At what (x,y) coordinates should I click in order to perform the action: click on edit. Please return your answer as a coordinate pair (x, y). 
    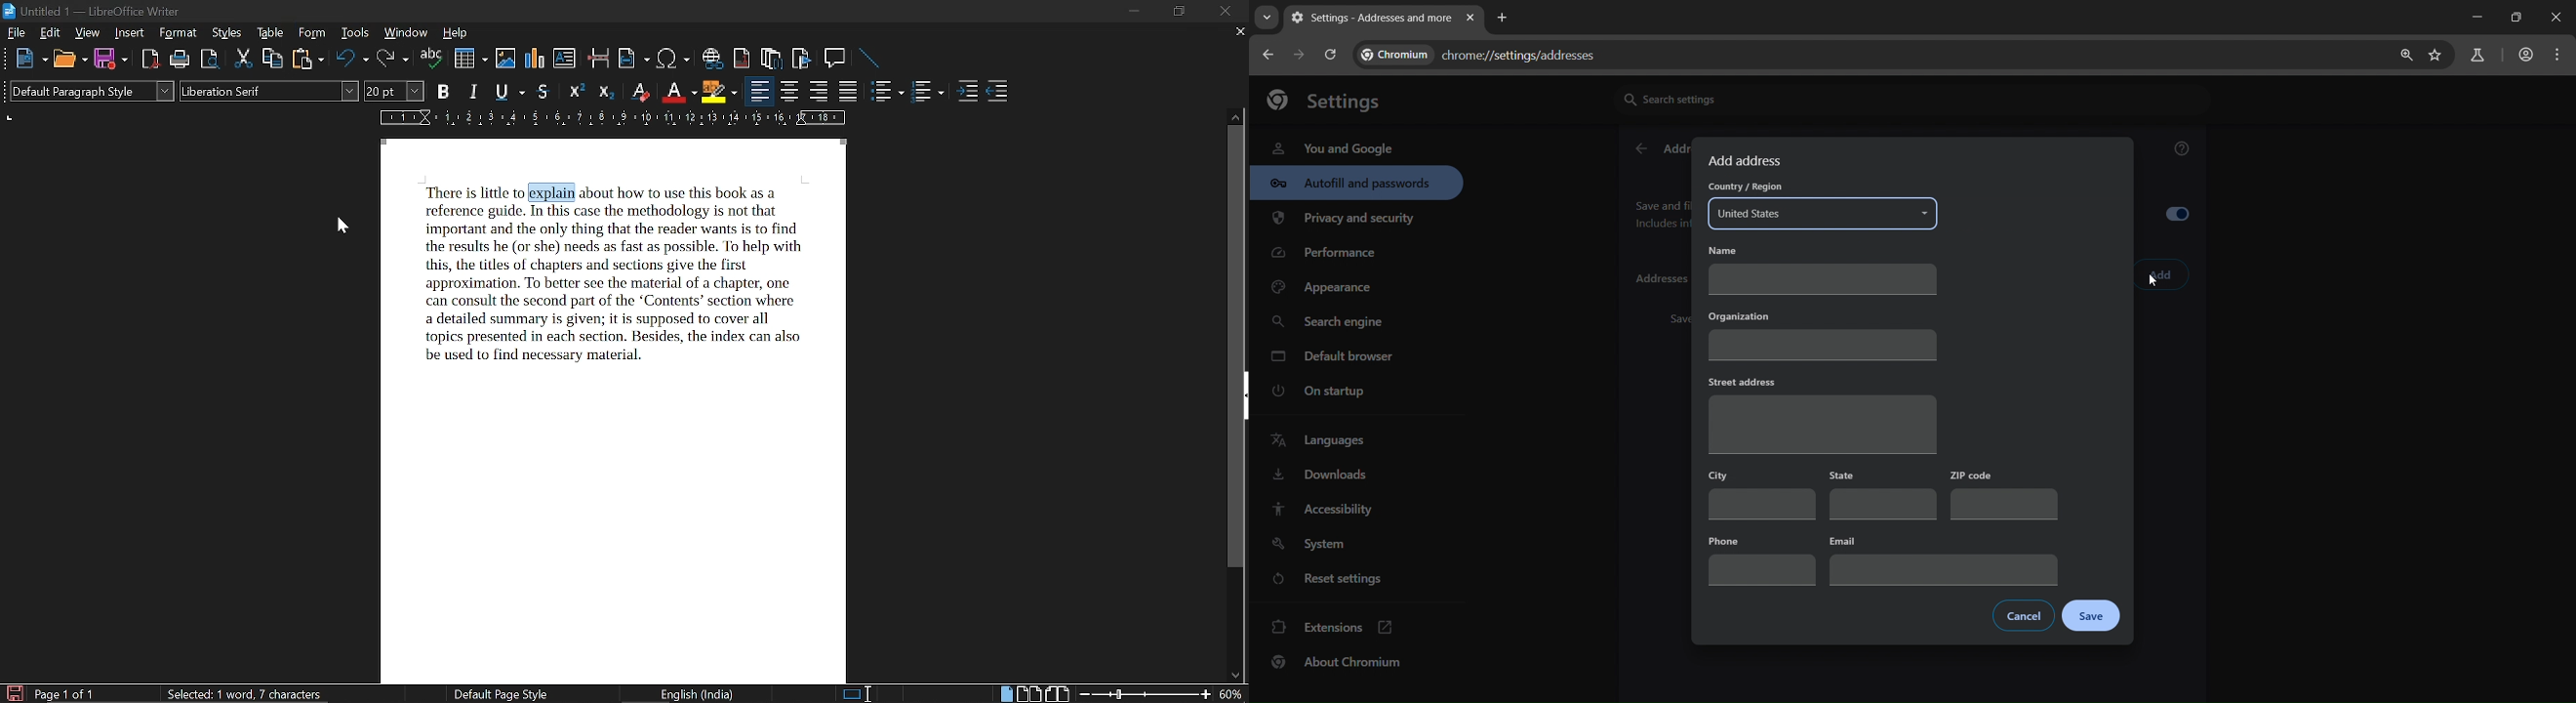
    Looking at the image, I should click on (52, 33).